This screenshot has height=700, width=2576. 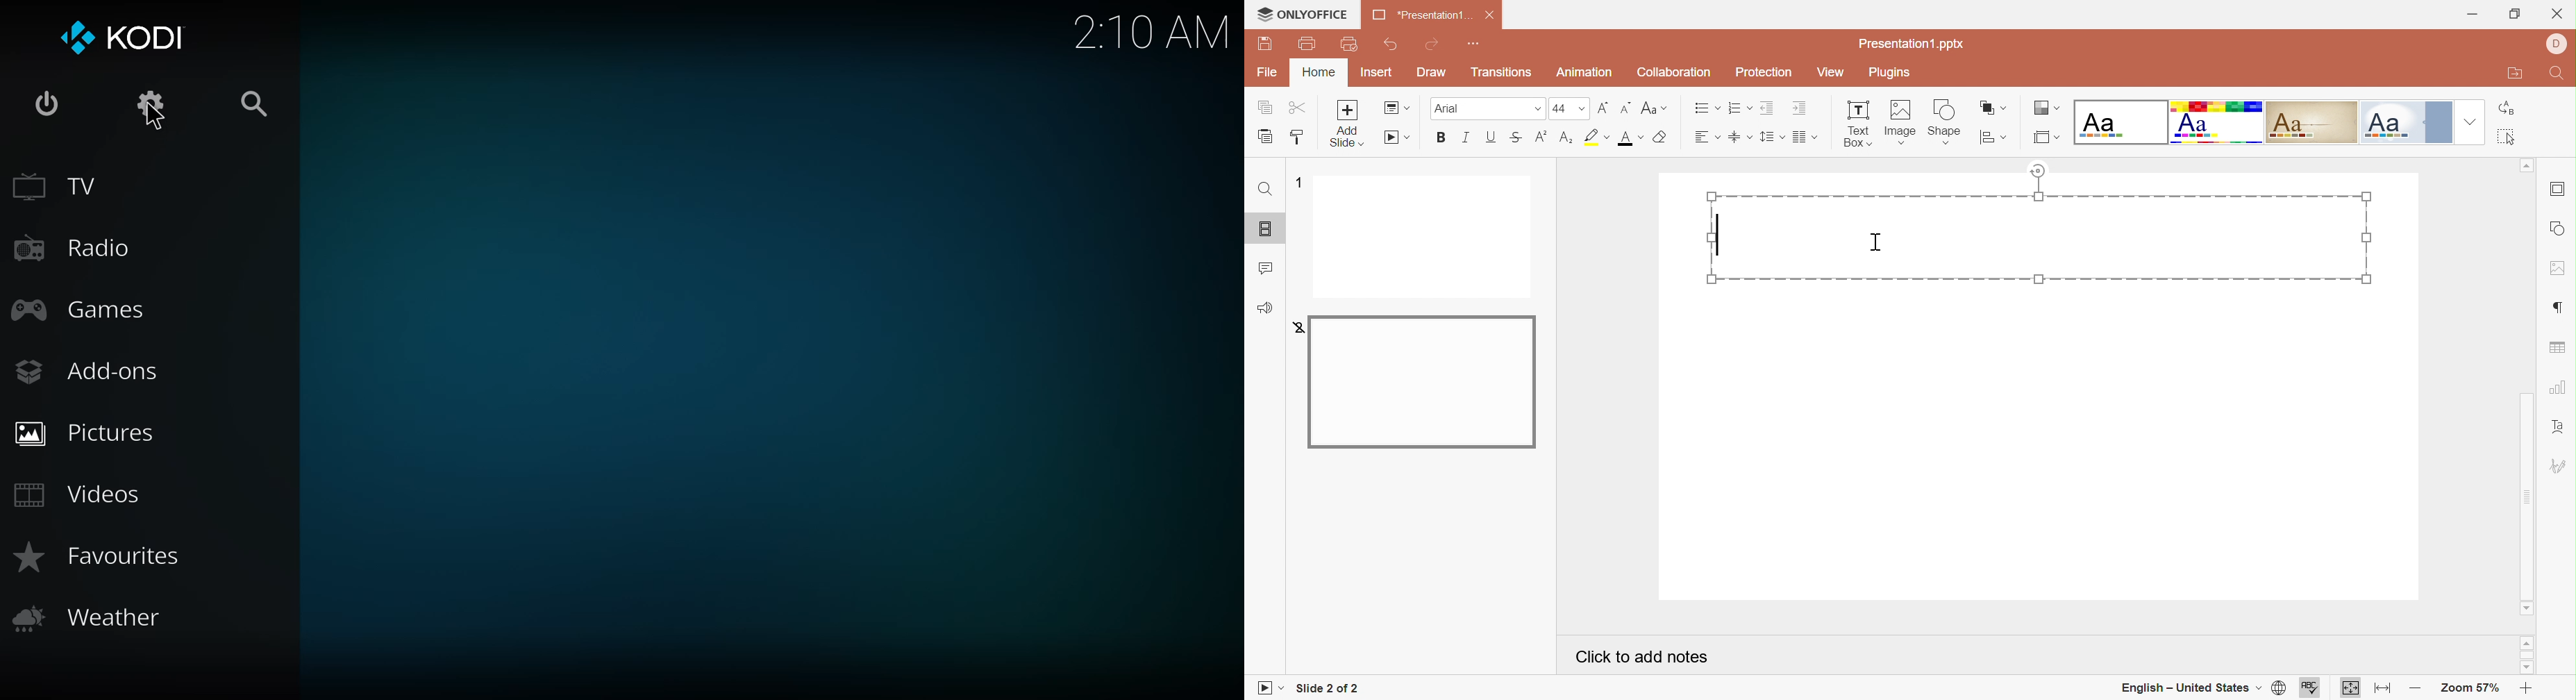 What do you see at coordinates (1319, 72) in the screenshot?
I see `Home` at bounding box center [1319, 72].